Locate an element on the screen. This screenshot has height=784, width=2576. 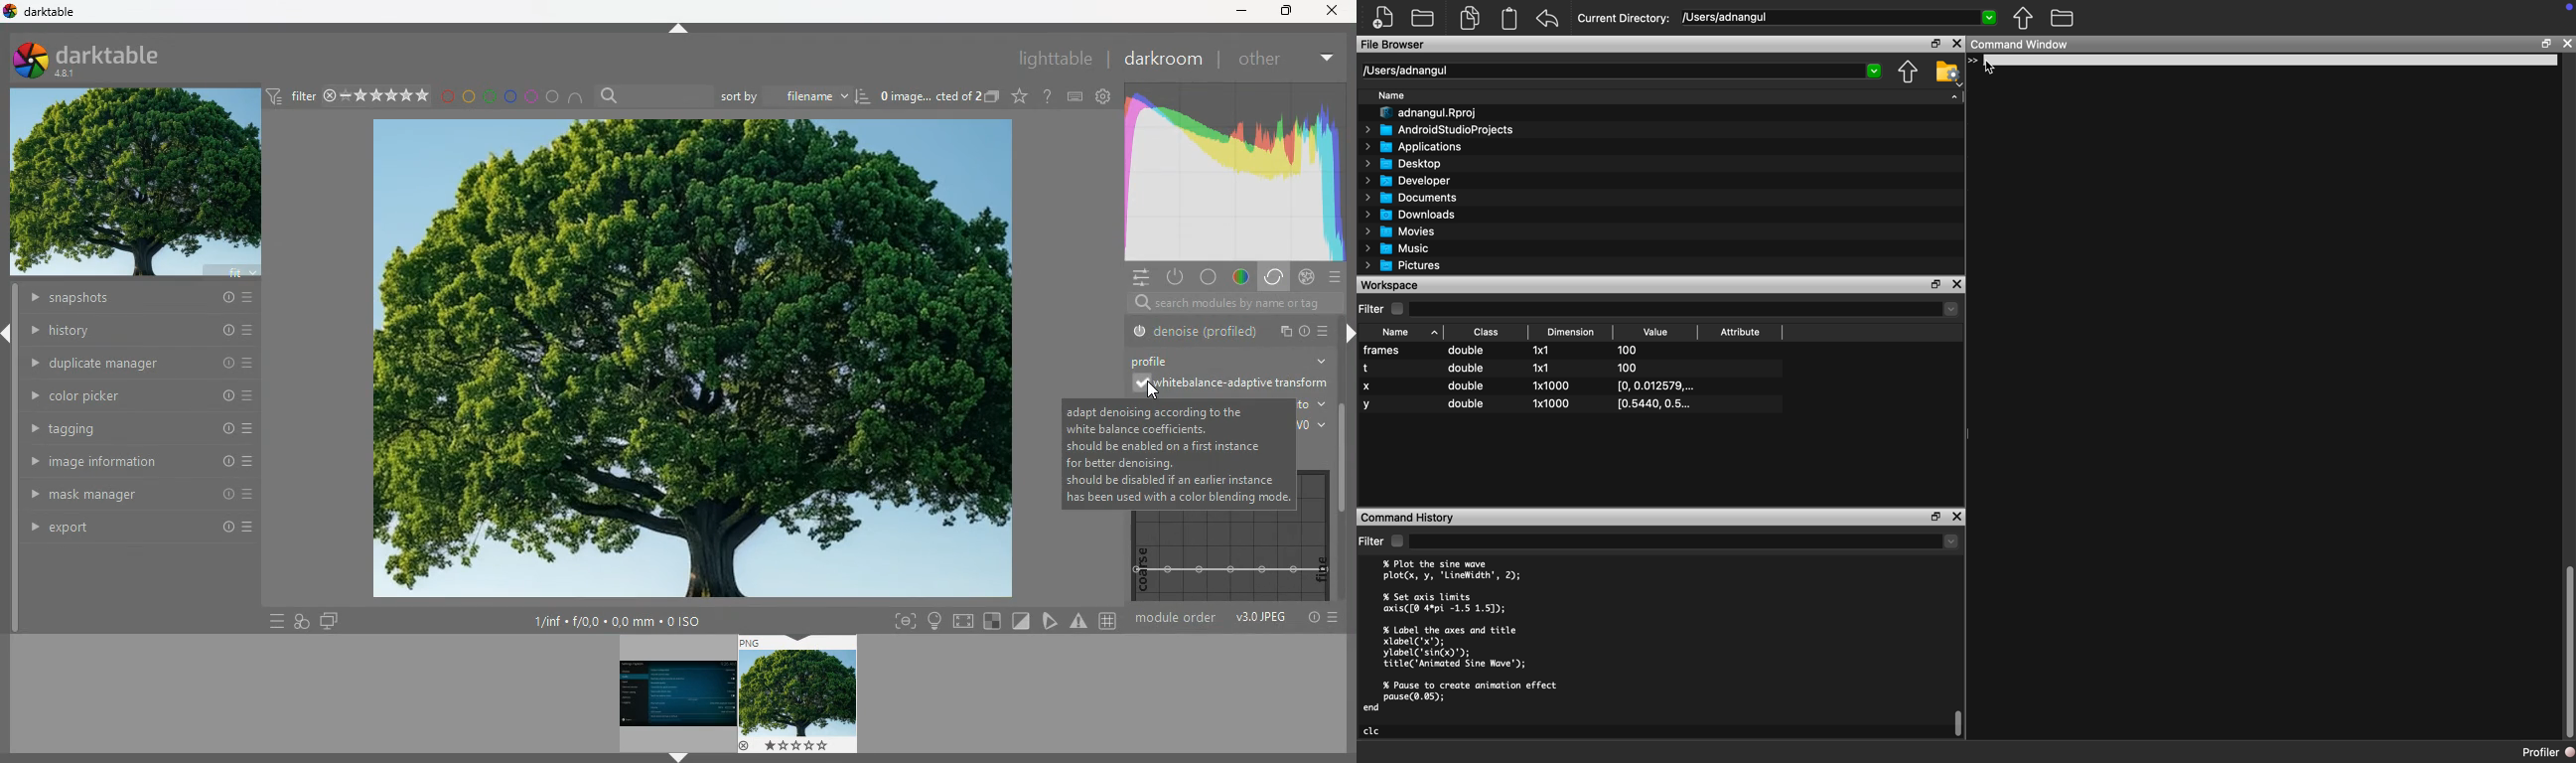
scale is located at coordinates (1225, 556).